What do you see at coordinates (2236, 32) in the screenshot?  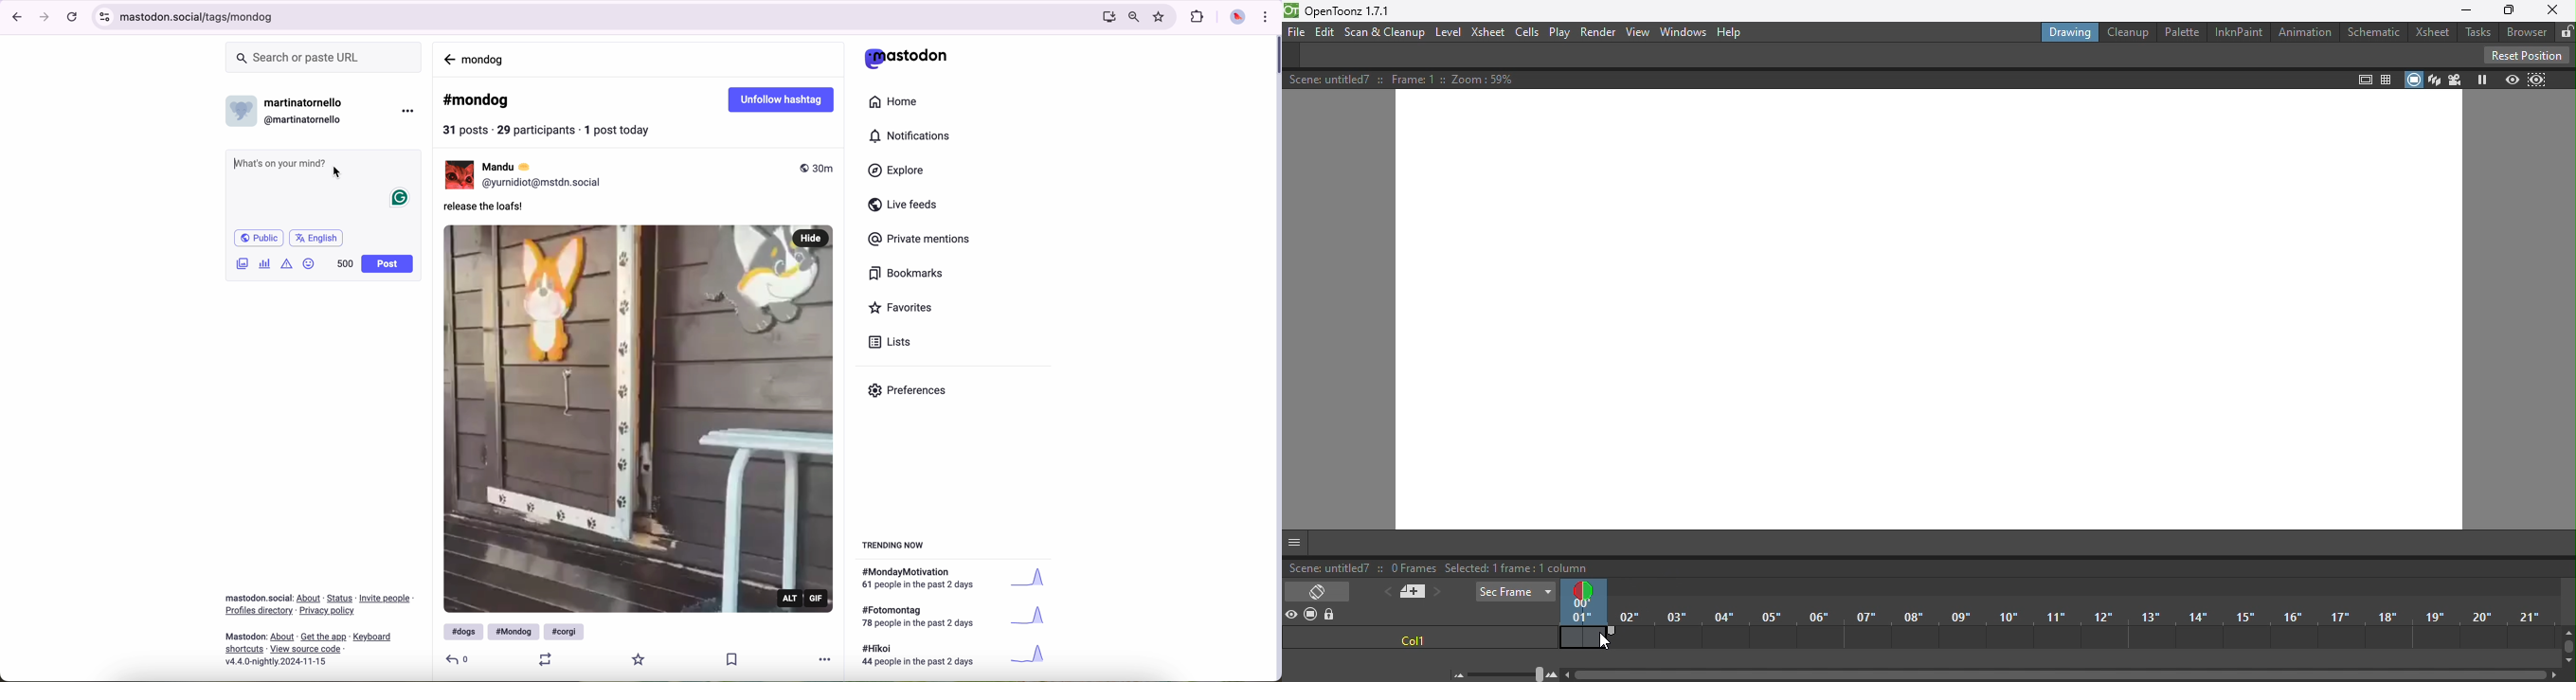 I see `InknPaint` at bounding box center [2236, 32].